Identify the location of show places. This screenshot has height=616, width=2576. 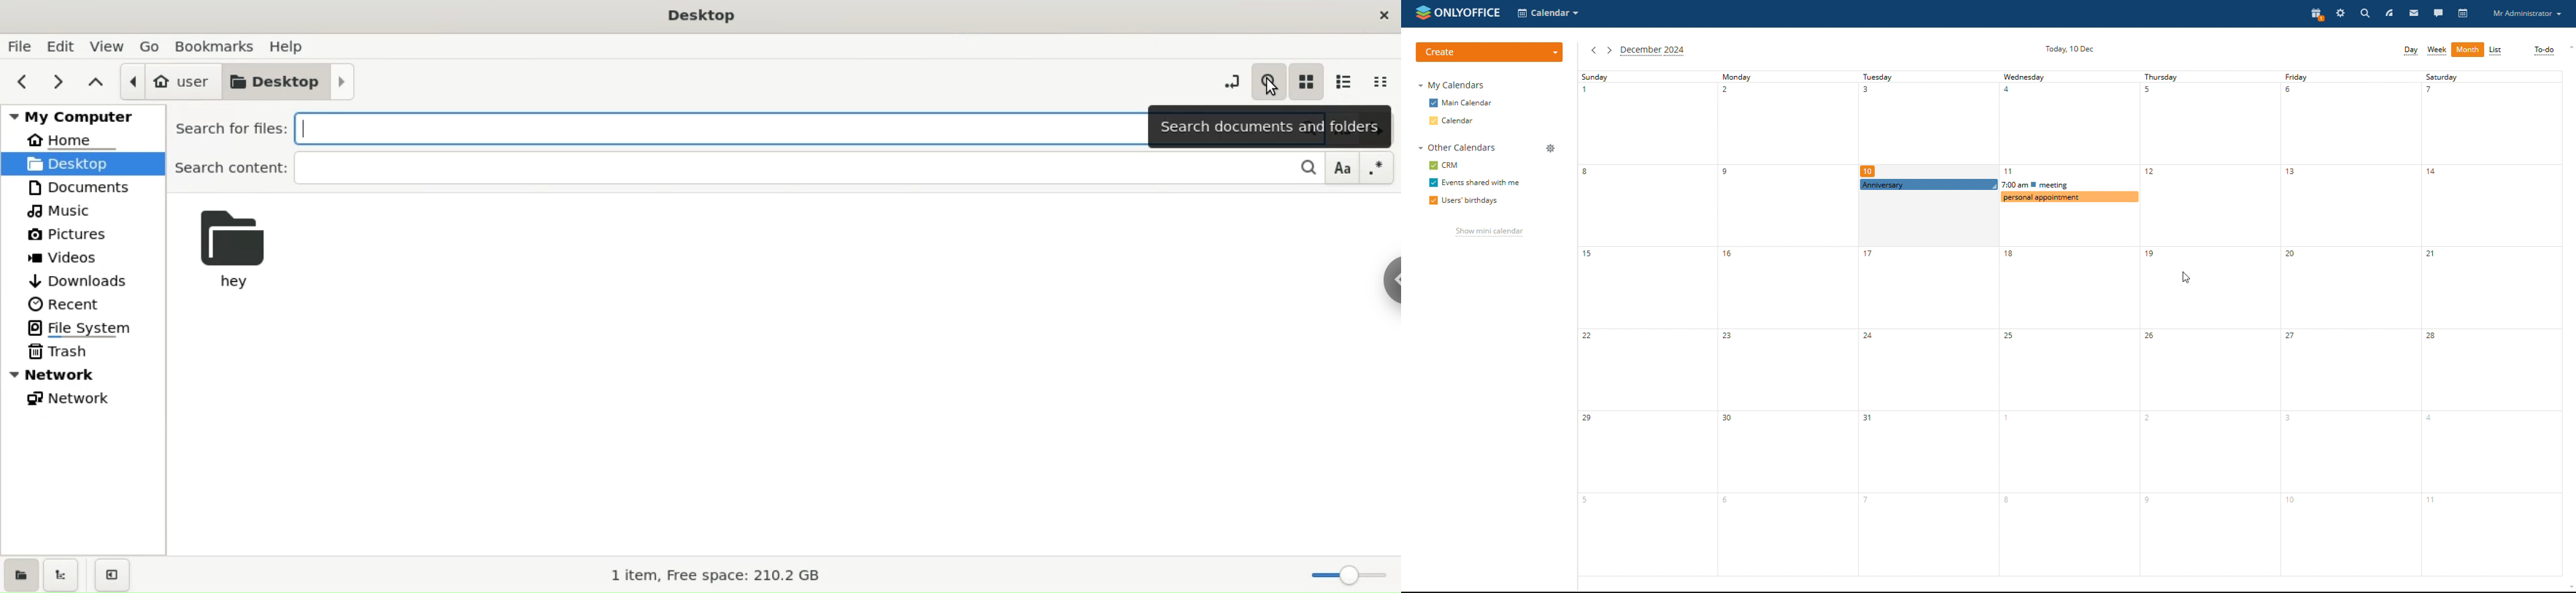
(20, 574).